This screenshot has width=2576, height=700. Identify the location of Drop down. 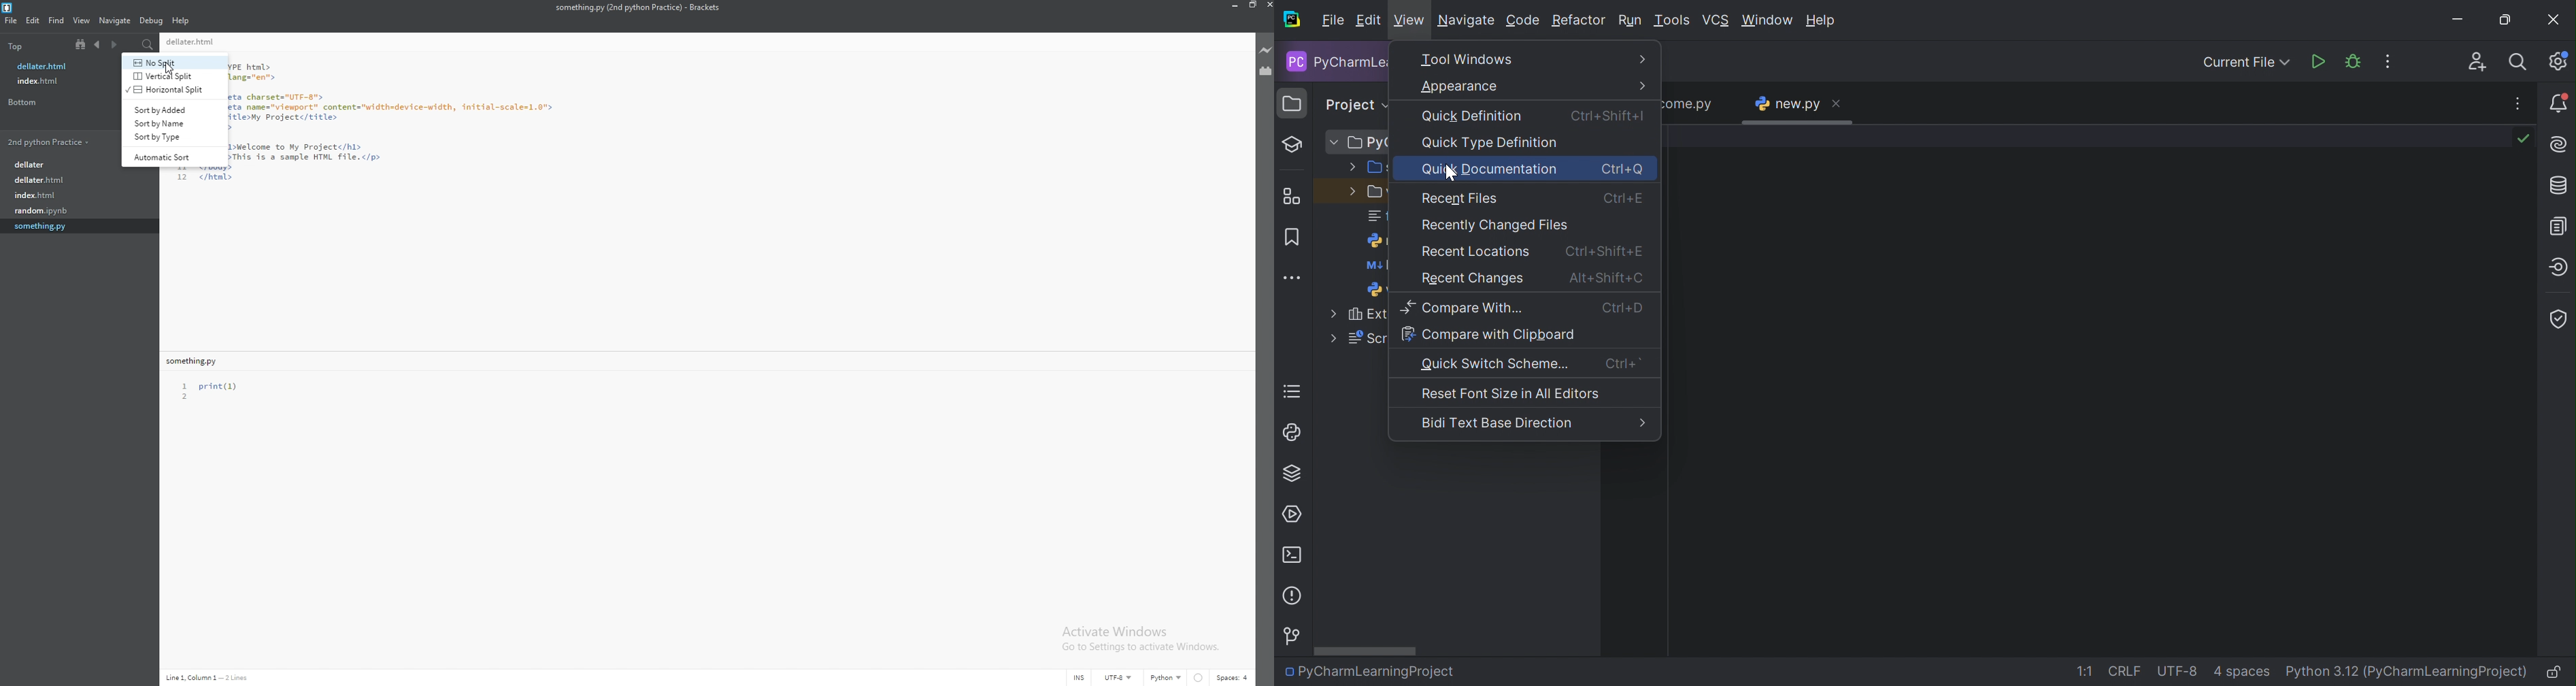
(1386, 107).